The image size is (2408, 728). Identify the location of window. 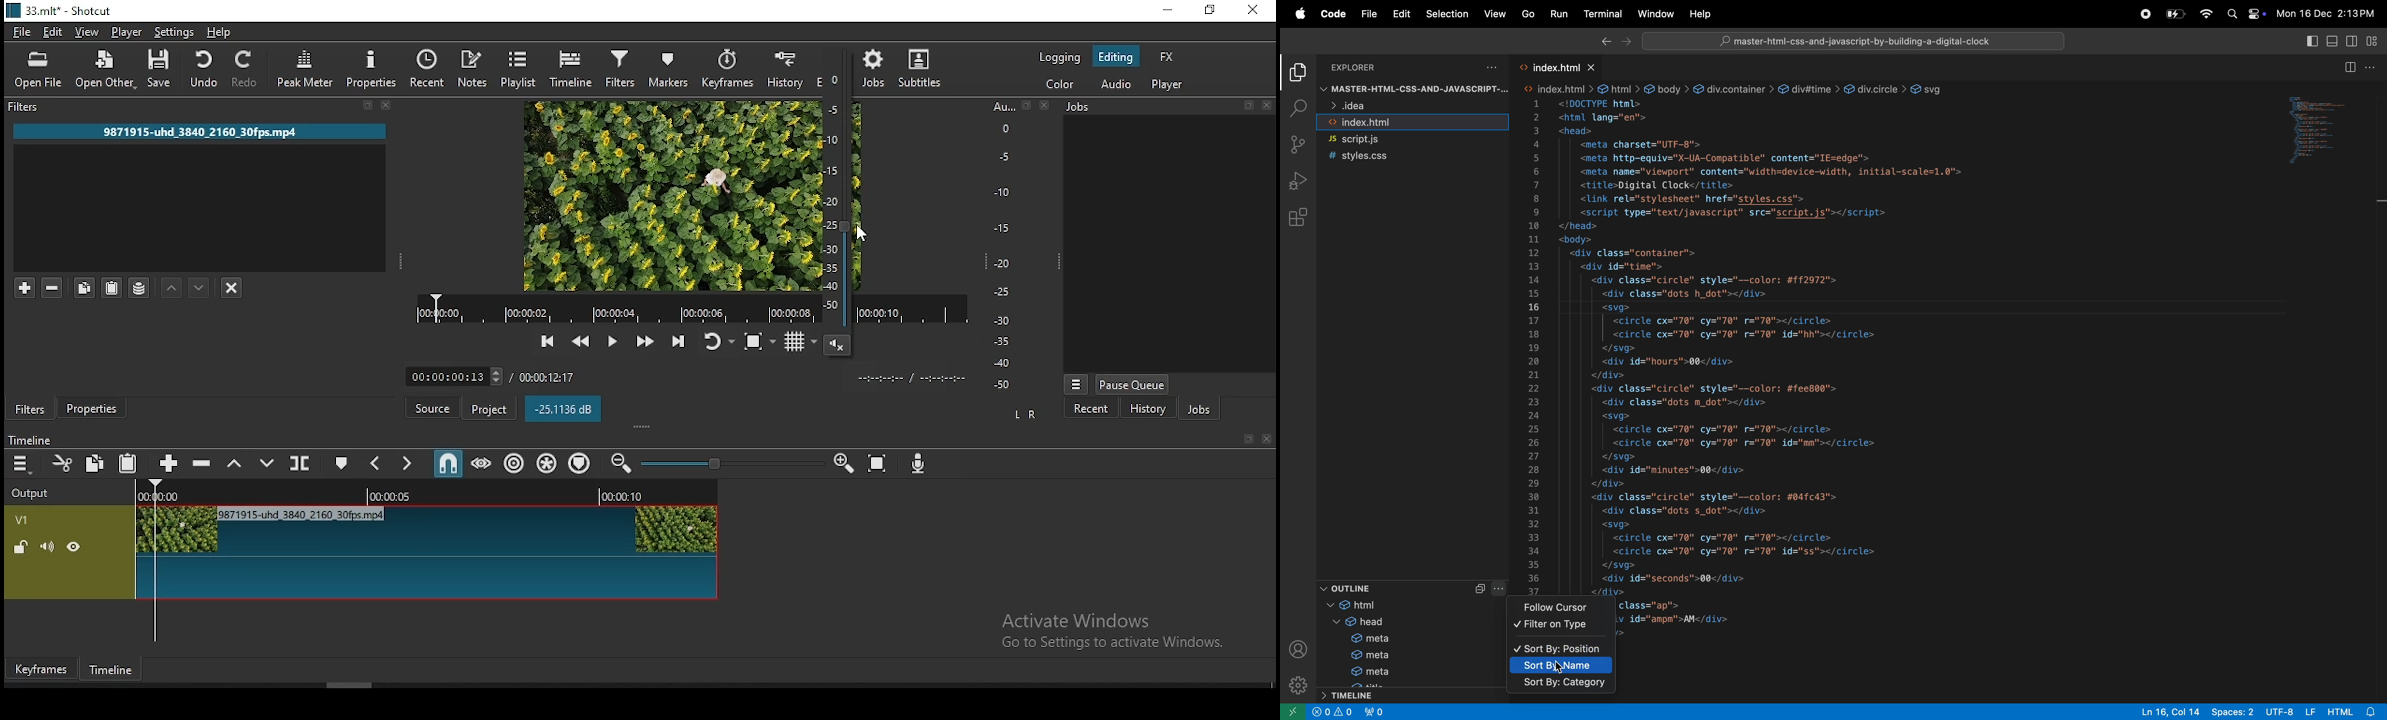
(1655, 14).